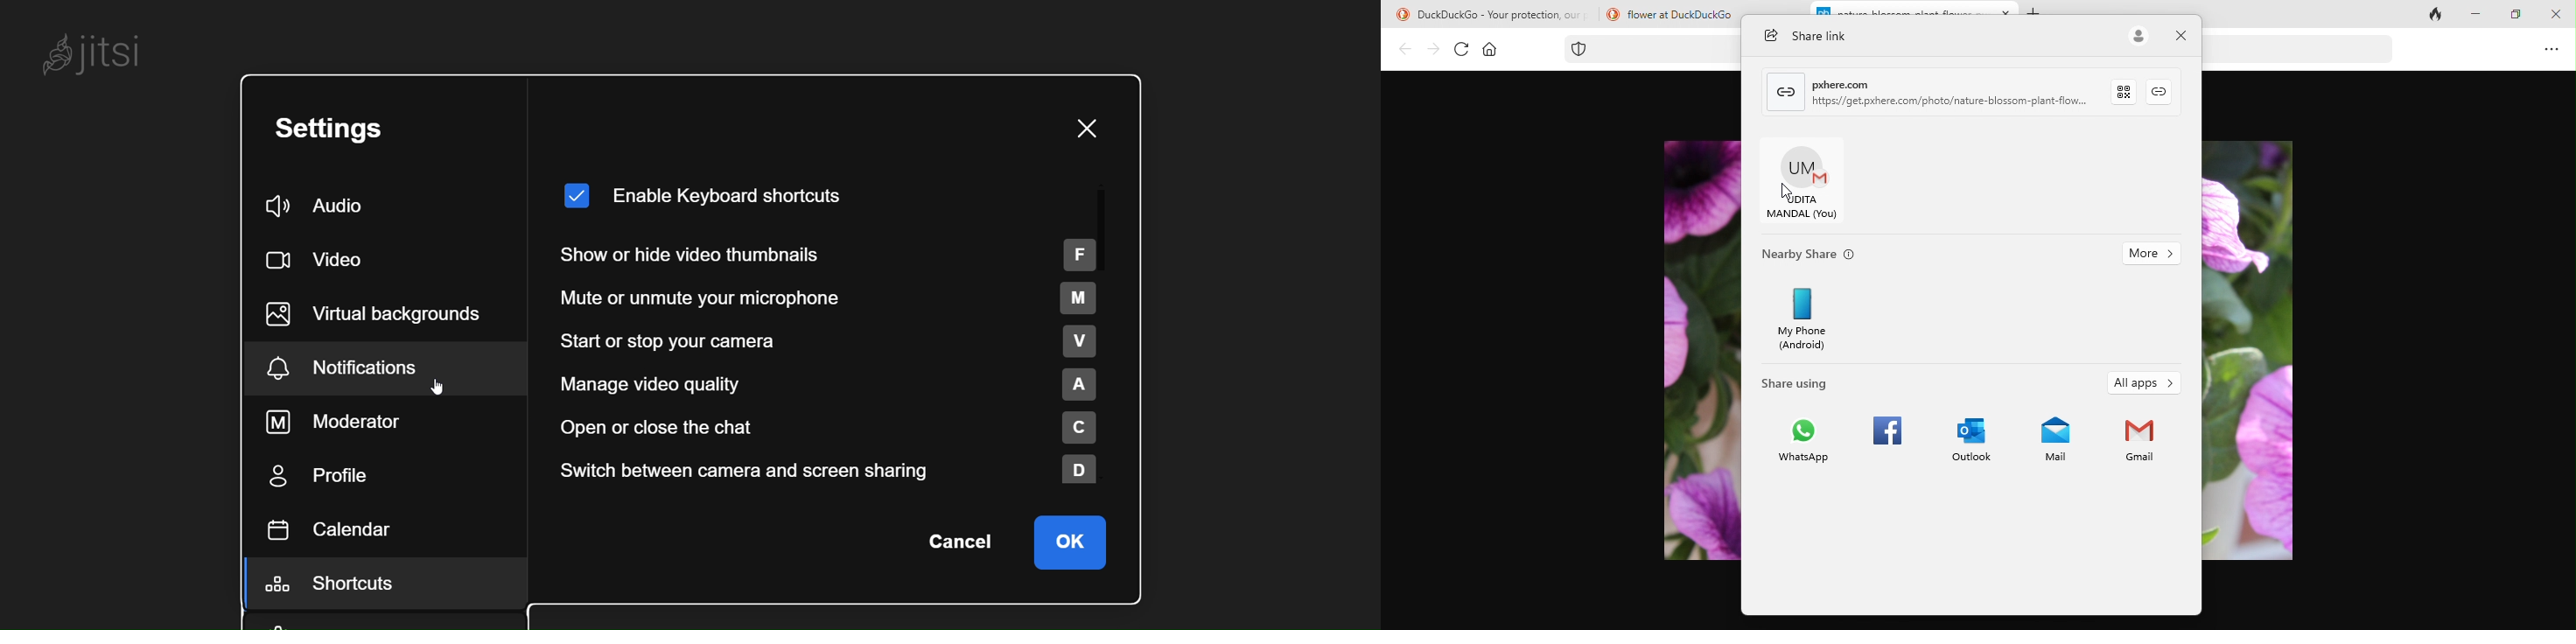 The height and width of the screenshot is (644, 2576). Describe the element at coordinates (829, 296) in the screenshot. I see `mute or unmute your microphone` at that location.